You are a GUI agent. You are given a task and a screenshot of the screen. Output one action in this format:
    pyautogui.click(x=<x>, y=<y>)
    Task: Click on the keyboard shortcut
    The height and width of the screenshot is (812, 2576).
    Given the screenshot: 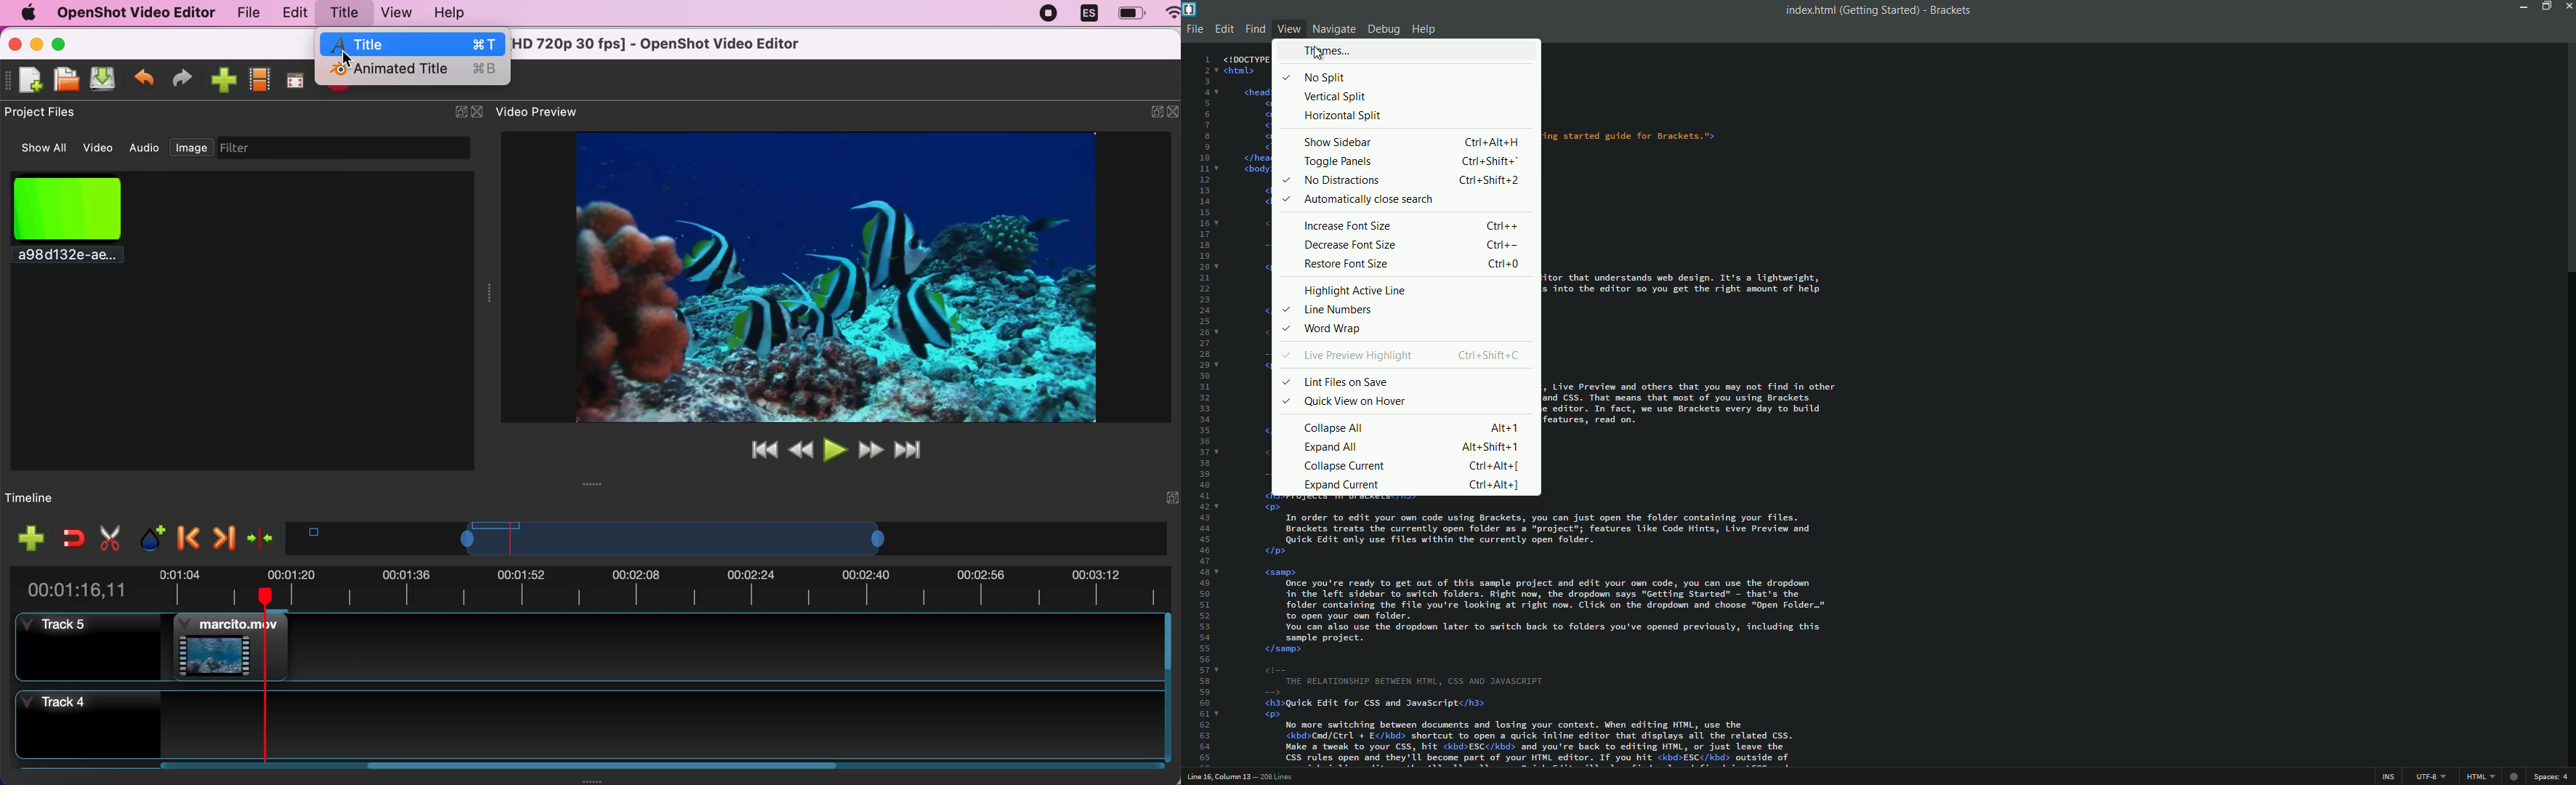 What is the action you would take?
    pyautogui.click(x=1493, y=141)
    